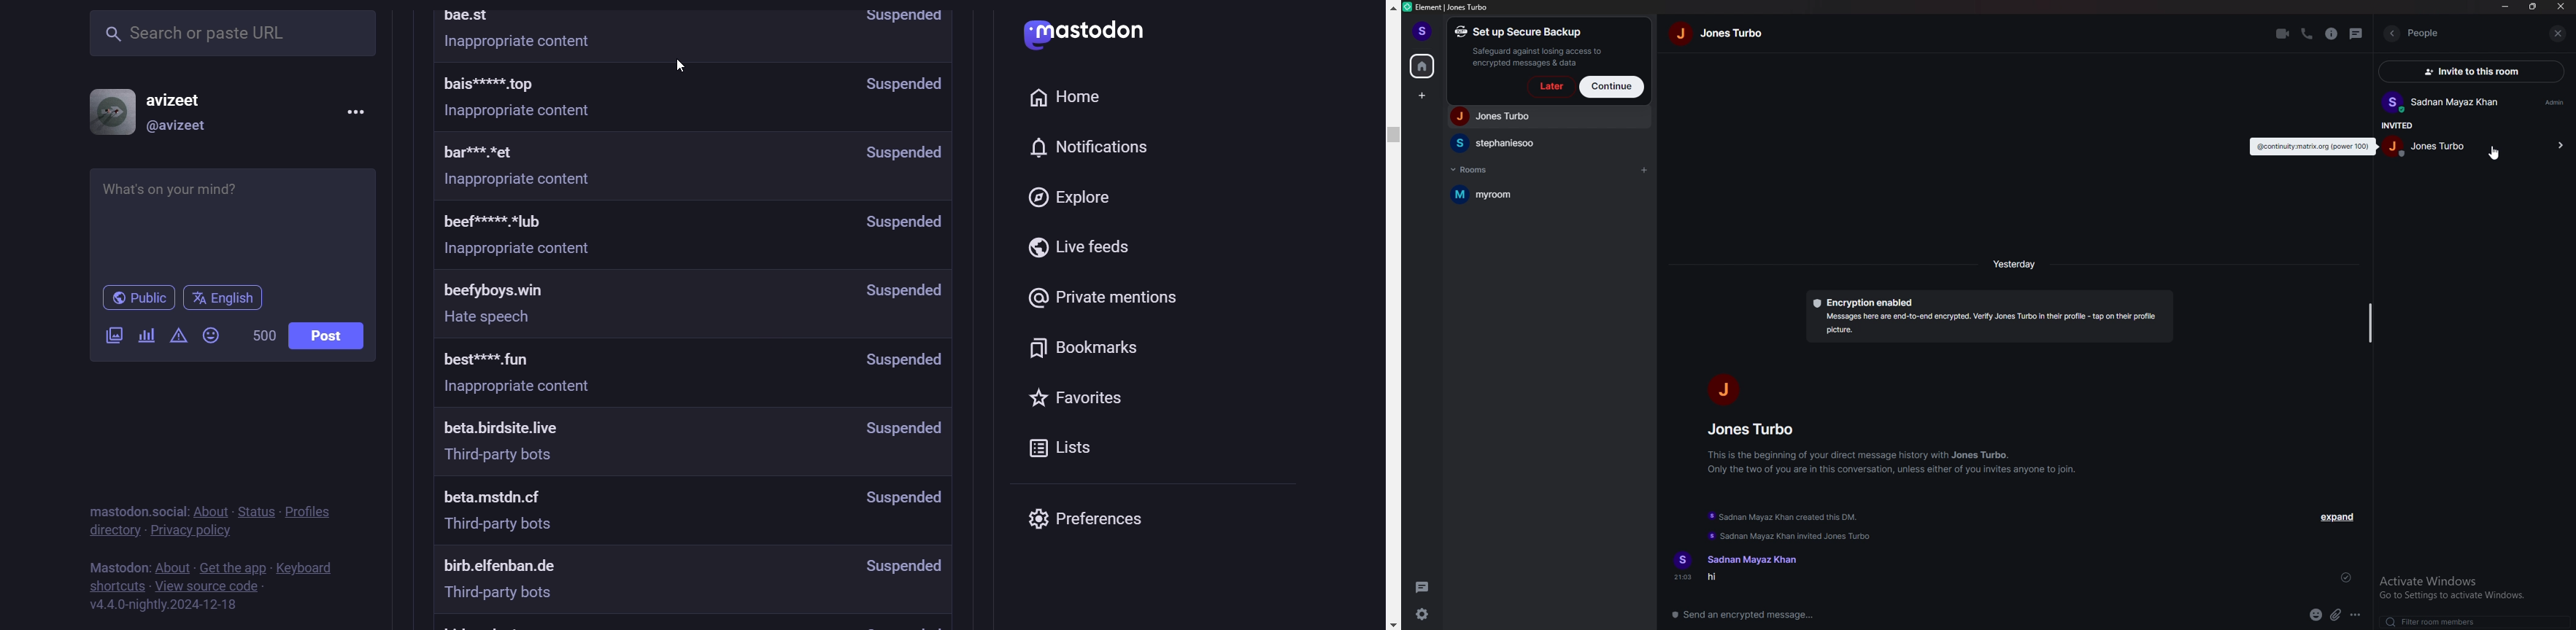 Image resolution: width=2576 pixels, height=644 pixels. Describe the element at coordinates (1786, 525) in the screenshot. I see `update` at that location.